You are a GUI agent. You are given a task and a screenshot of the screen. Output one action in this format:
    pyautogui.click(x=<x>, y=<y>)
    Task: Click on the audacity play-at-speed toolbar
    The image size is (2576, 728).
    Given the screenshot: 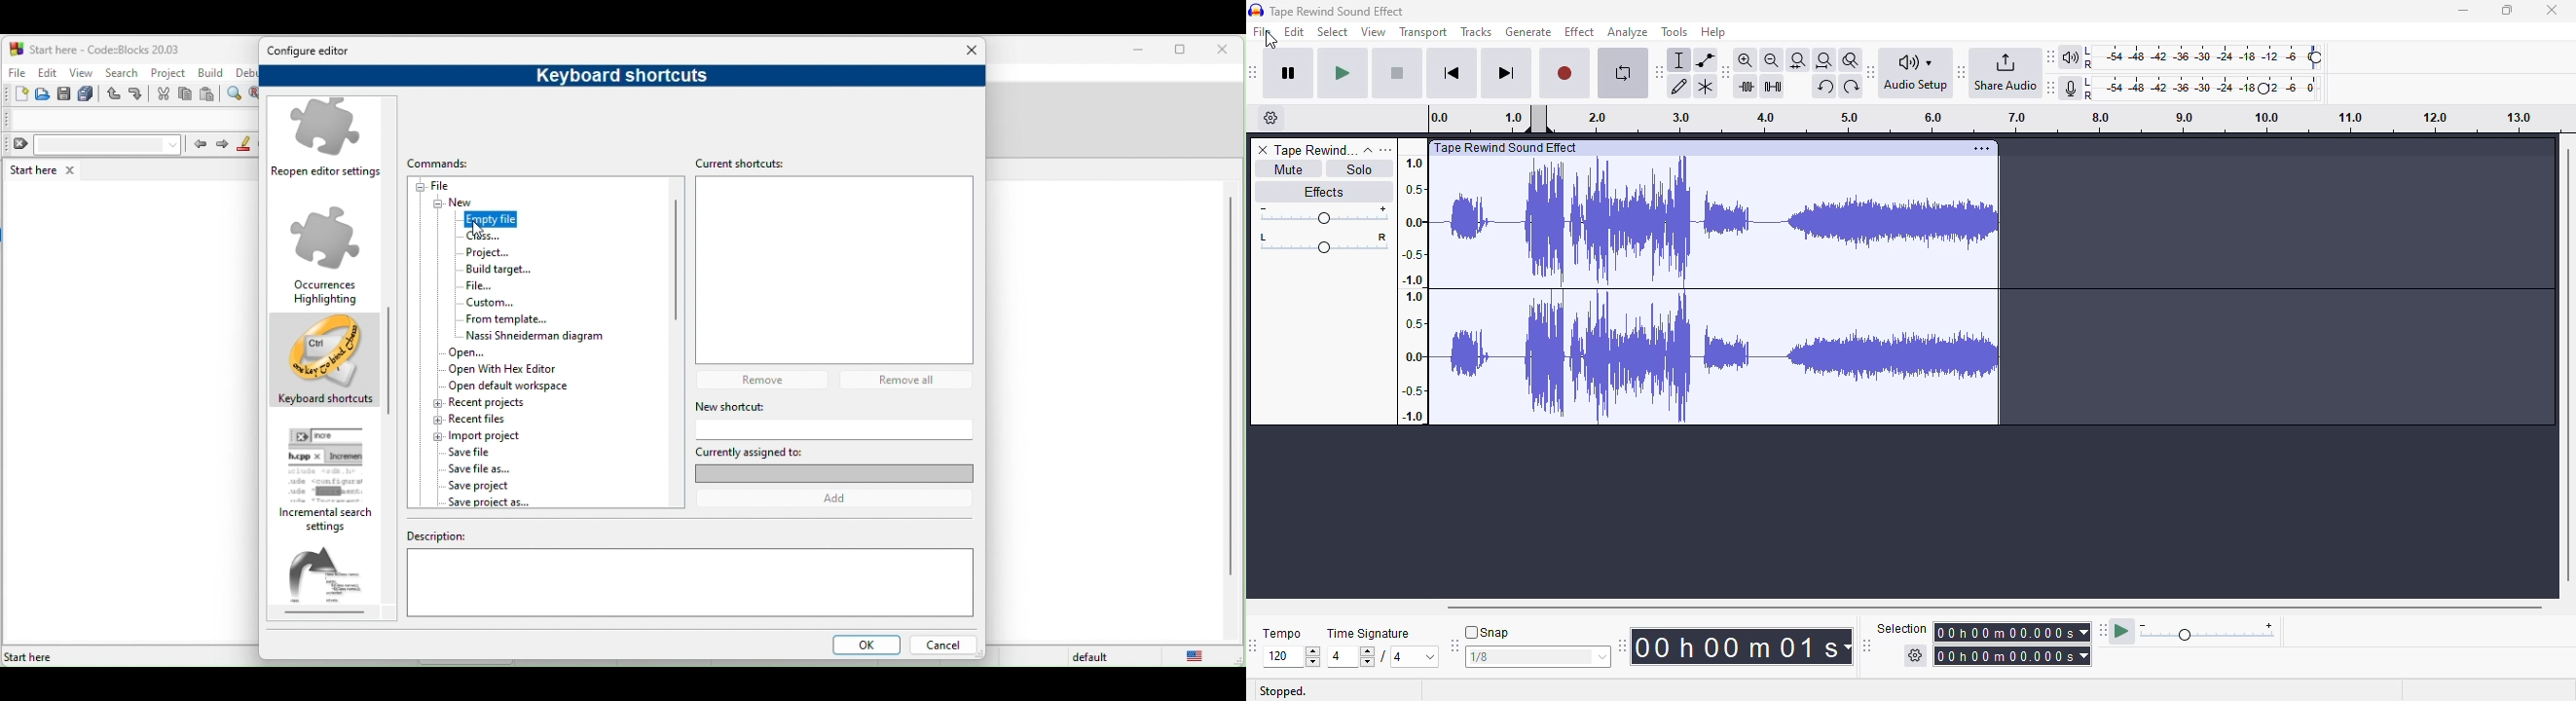 What is the action you would take?
    pyautogui.click(x=2191, y=628)
    